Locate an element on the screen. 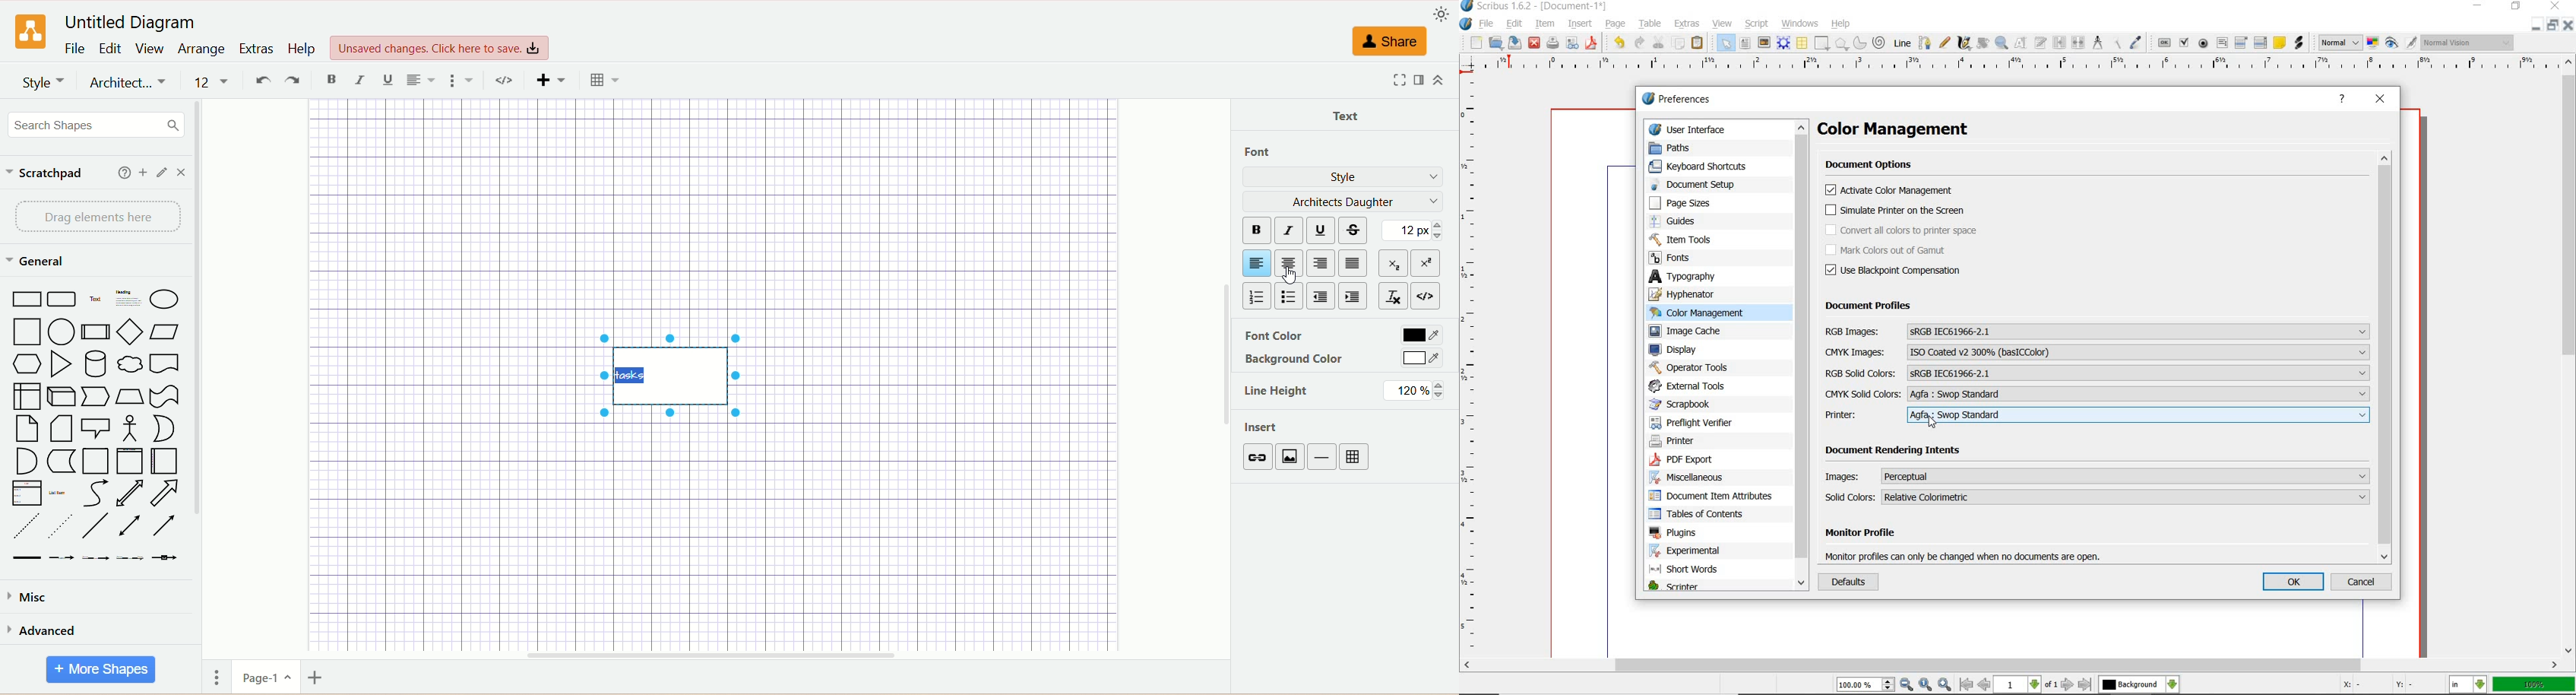 The width and height of the screenshot is (2576, 700). pdf check box is located at coordinates (2183, 43).